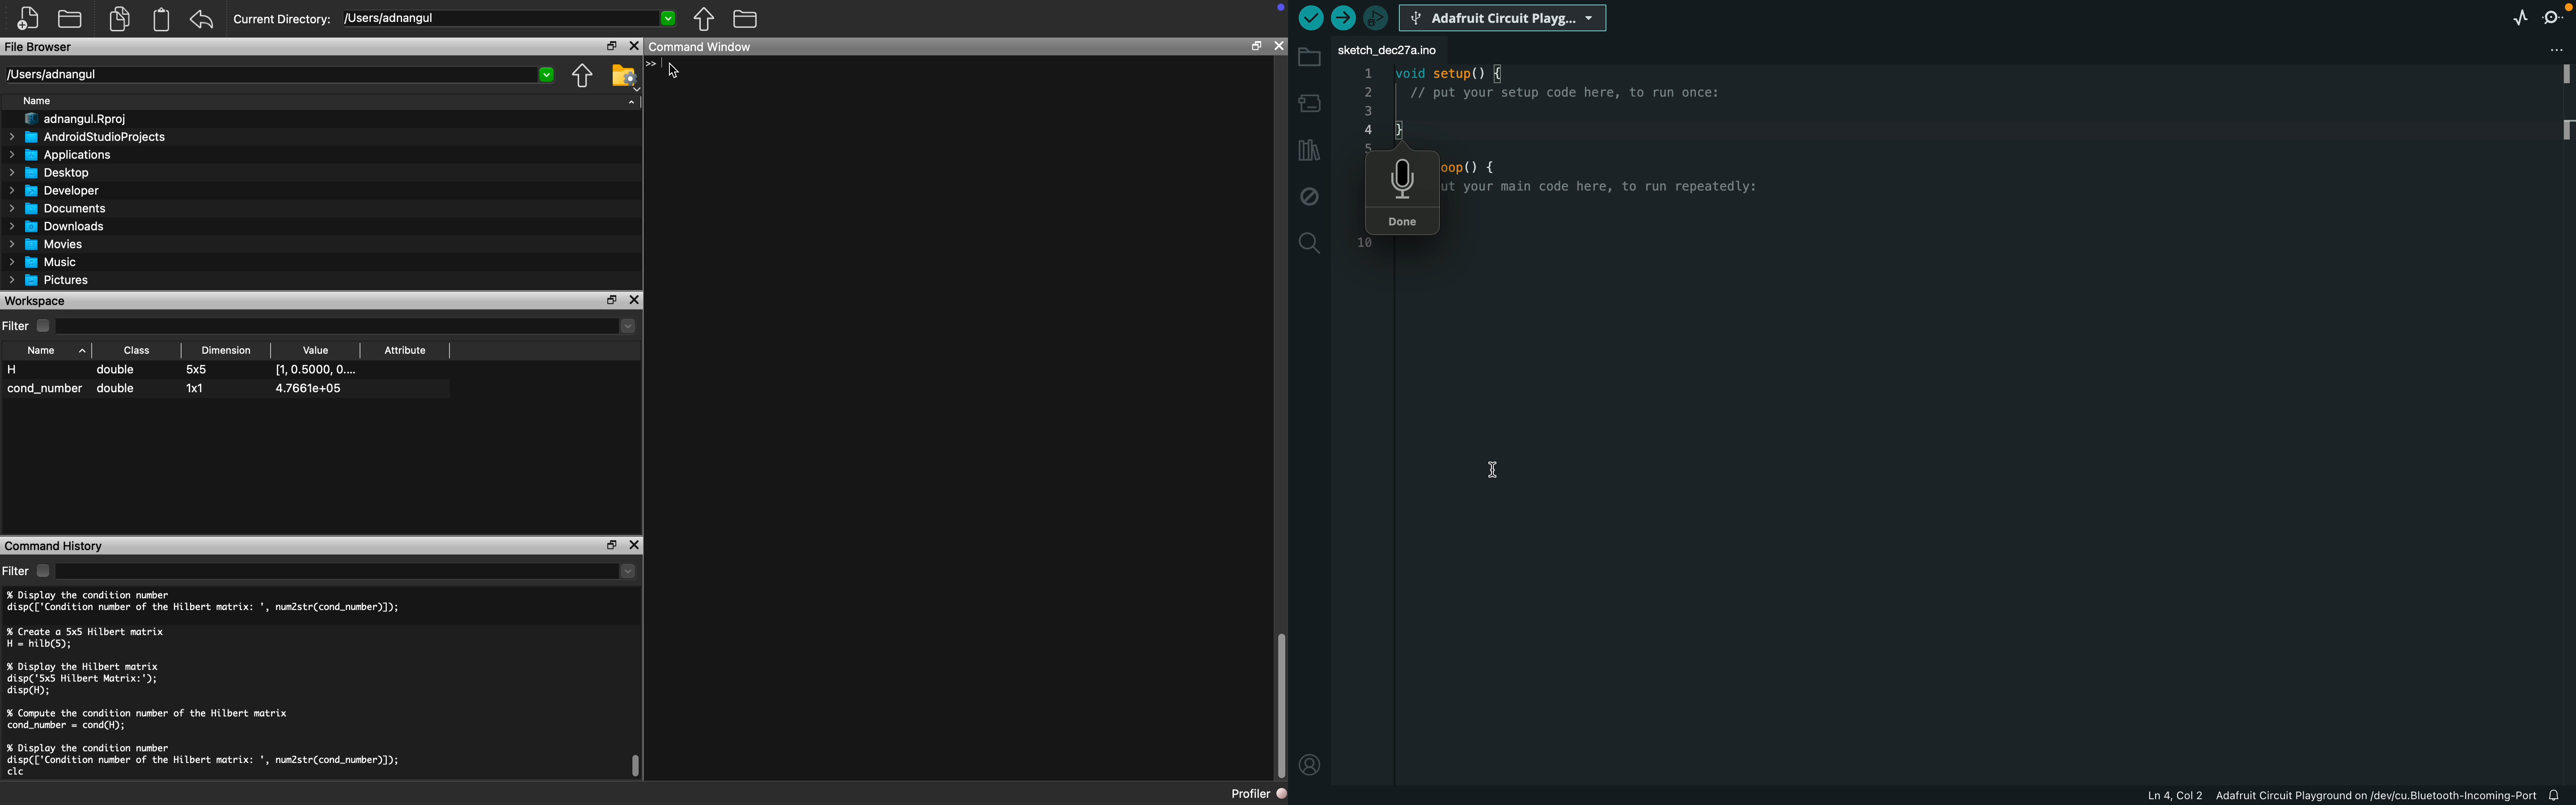 The width and height of the screenshot is (2576, 812). I want to click on Open Folder, so click(70, 17).